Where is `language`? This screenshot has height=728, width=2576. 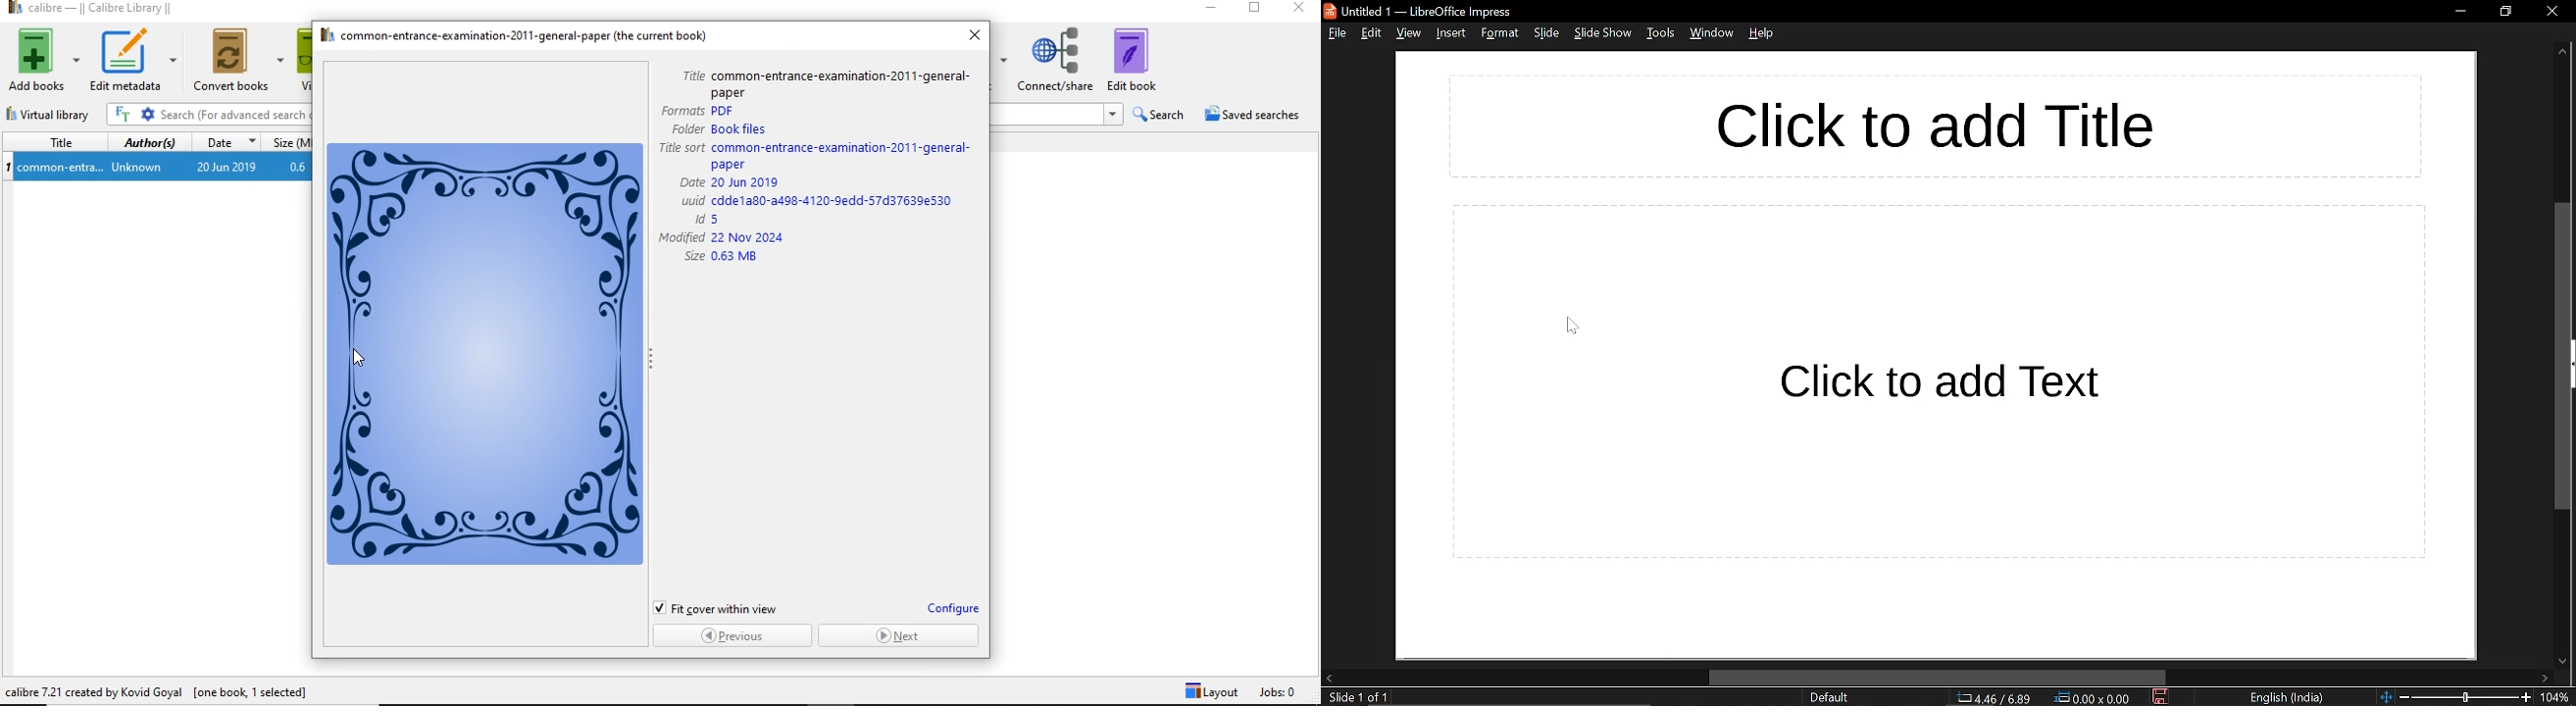 language is located at coordinates (2288, 698).